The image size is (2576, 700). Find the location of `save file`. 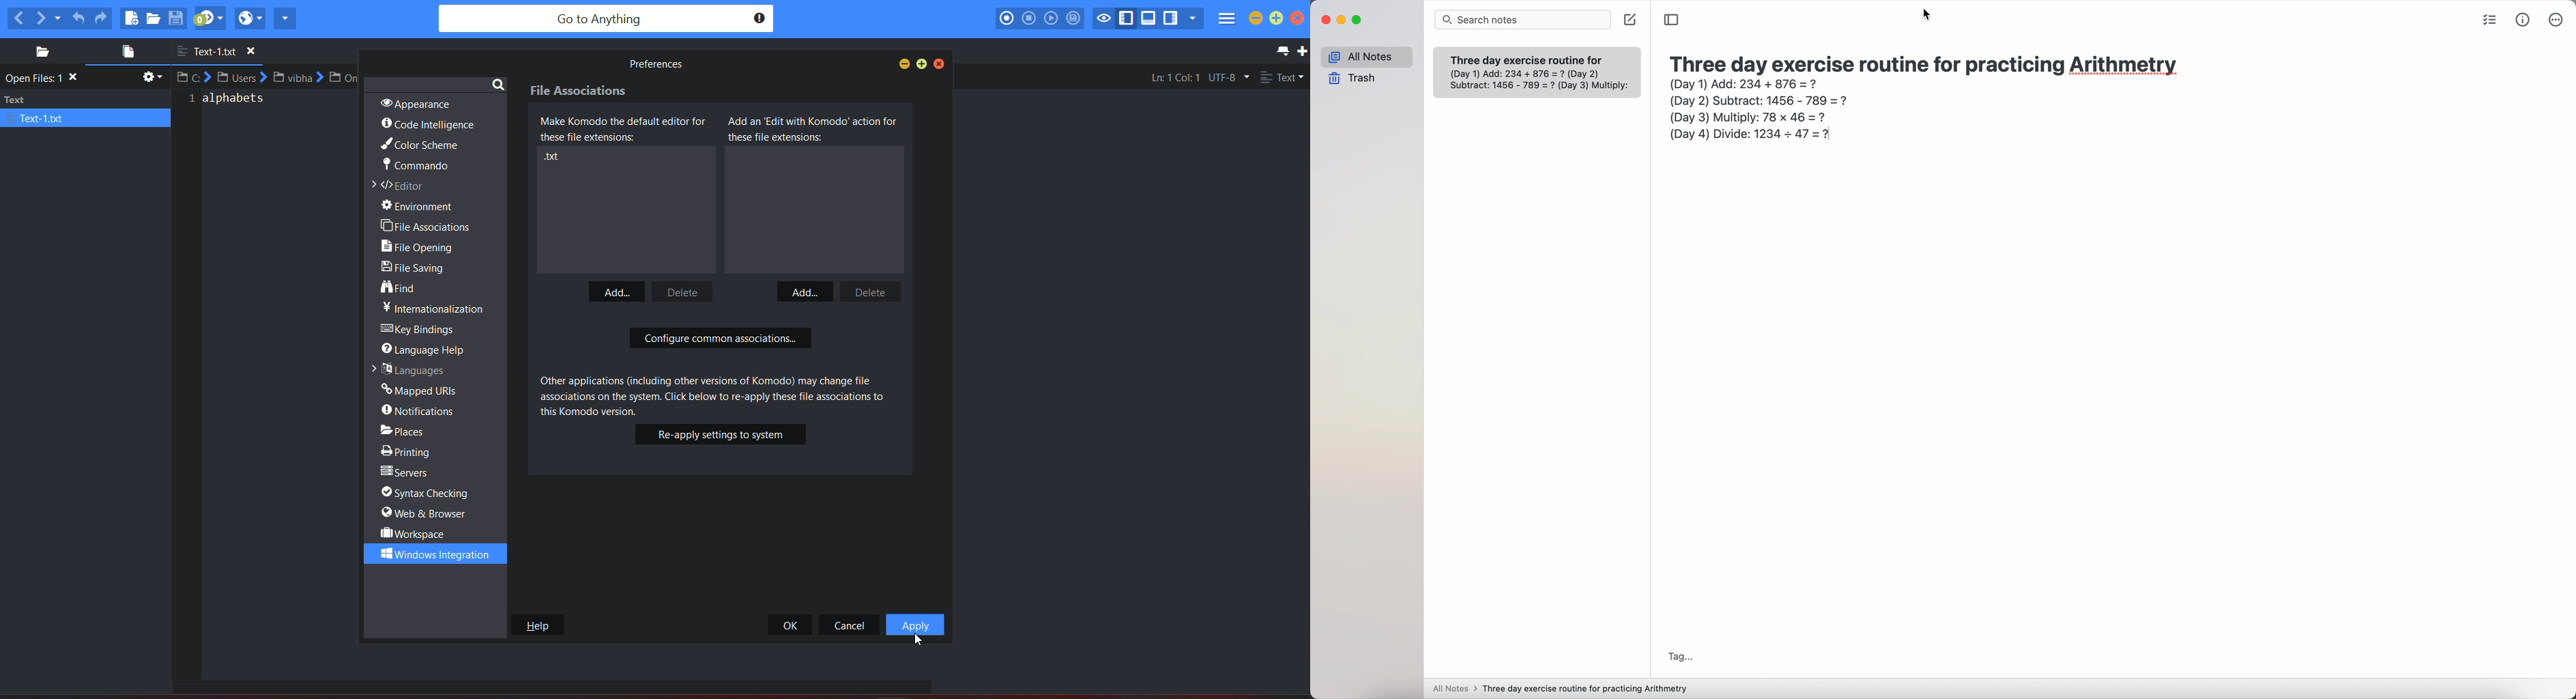

save file is located at coordinates (177, 18).